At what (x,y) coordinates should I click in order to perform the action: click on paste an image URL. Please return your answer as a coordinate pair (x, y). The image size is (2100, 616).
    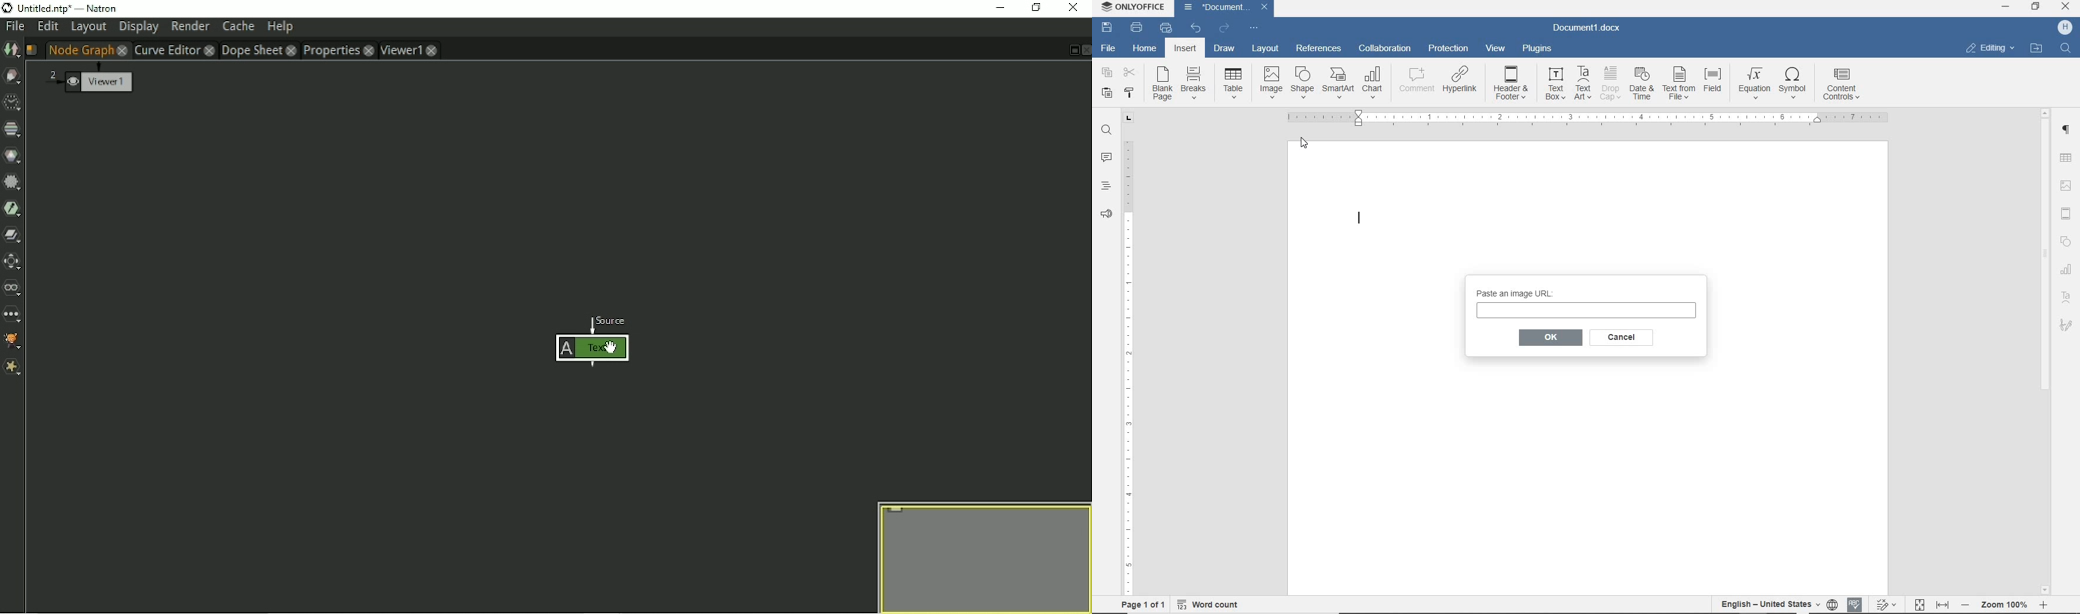
    Looking at the image, I should click on (1517, 294).